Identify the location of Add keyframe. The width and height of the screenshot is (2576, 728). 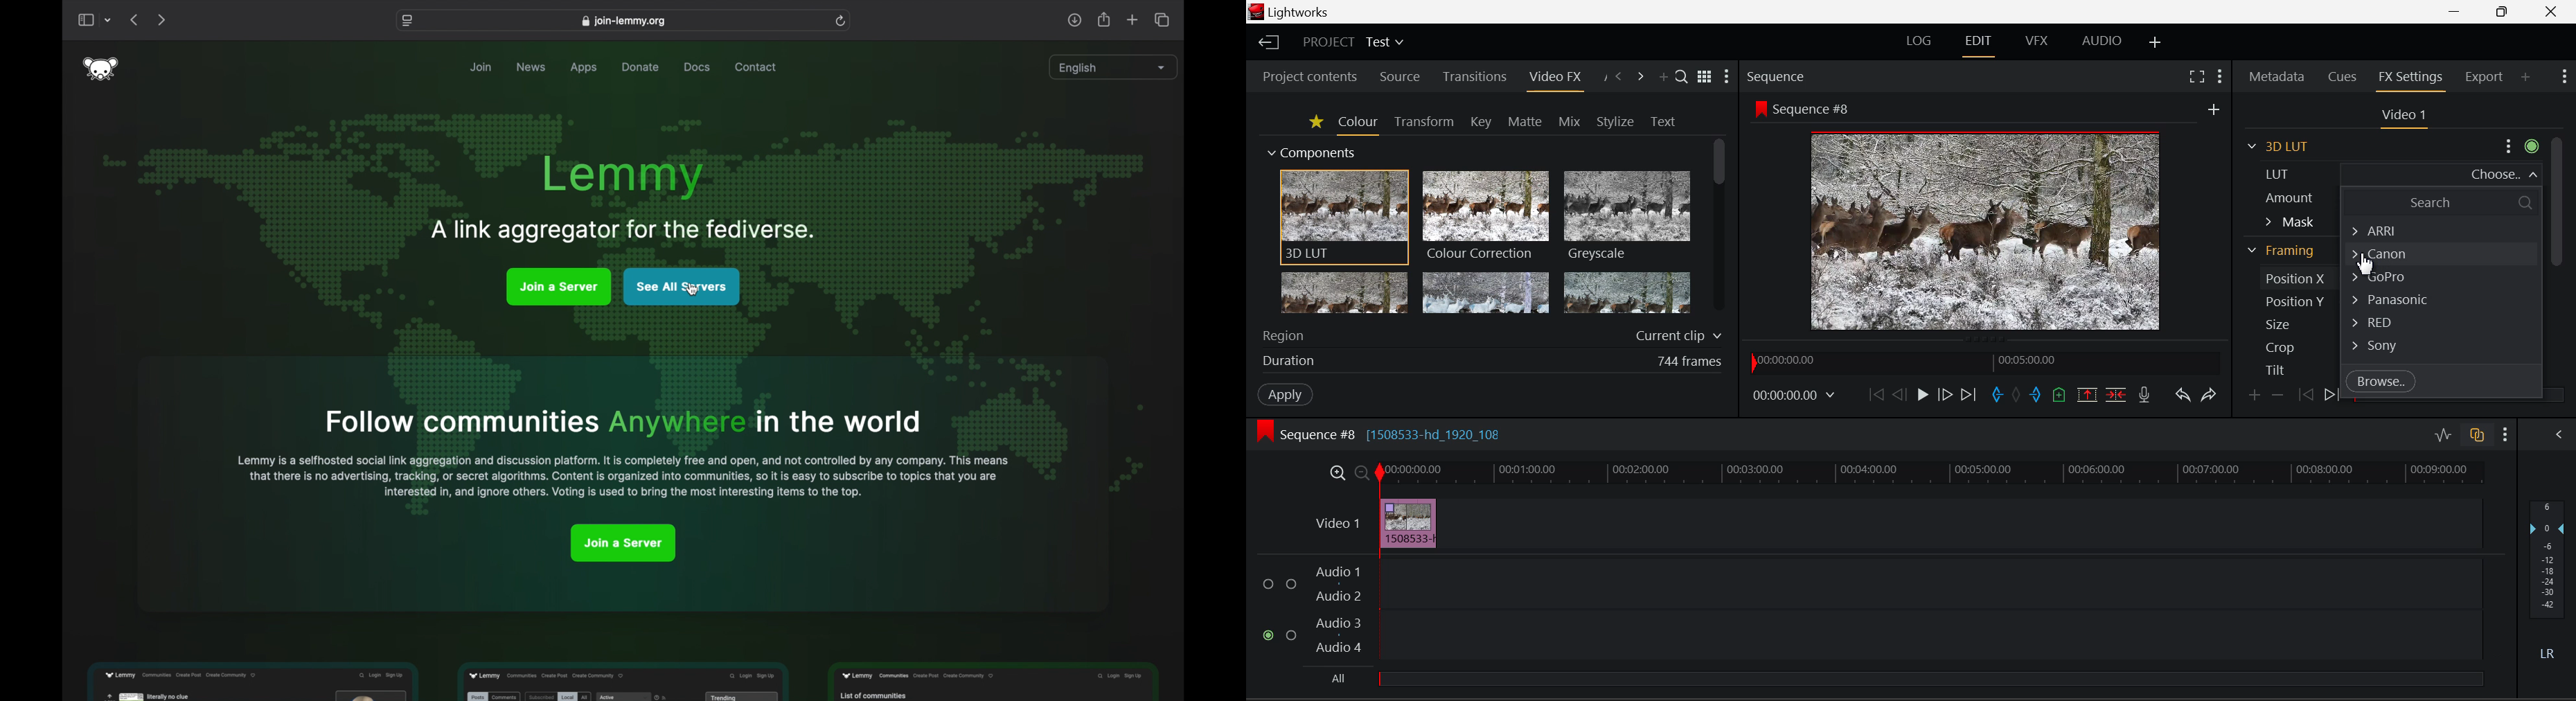
(2253, 397).